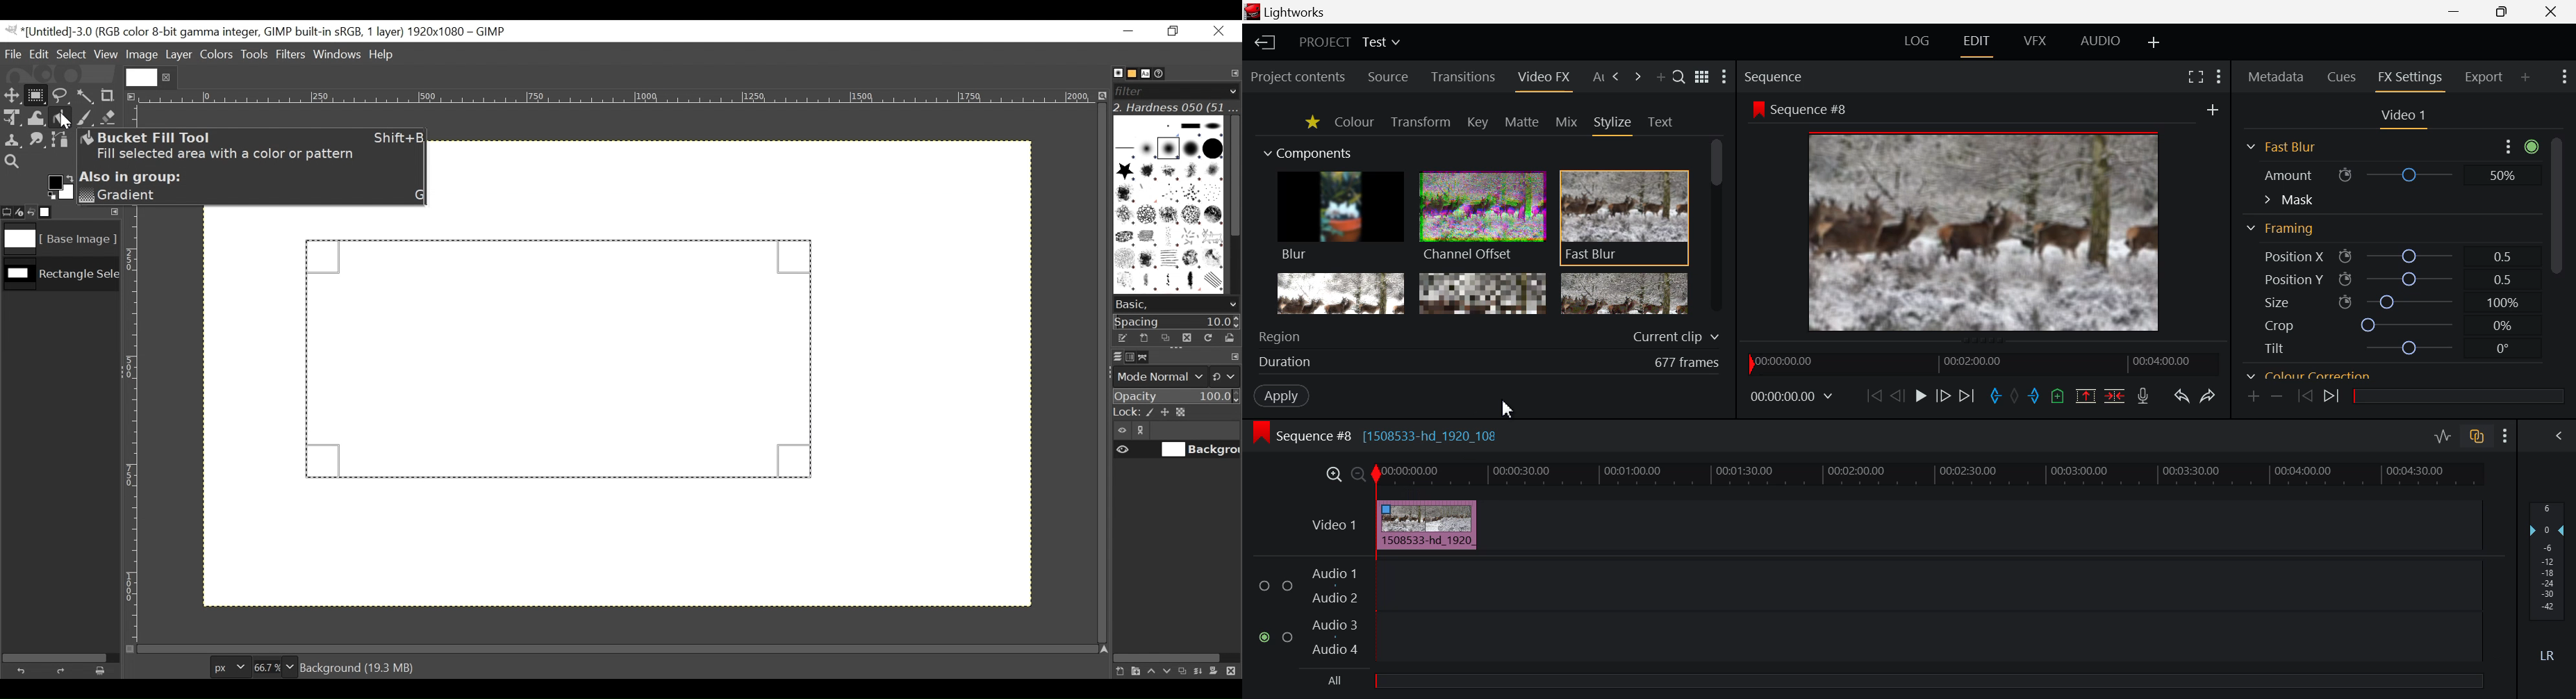 The image size is (2576, 700). What do you see at coordinates (113, 95) in the screenshot?
I see `Crop tool` at bounding box center [113, 95].